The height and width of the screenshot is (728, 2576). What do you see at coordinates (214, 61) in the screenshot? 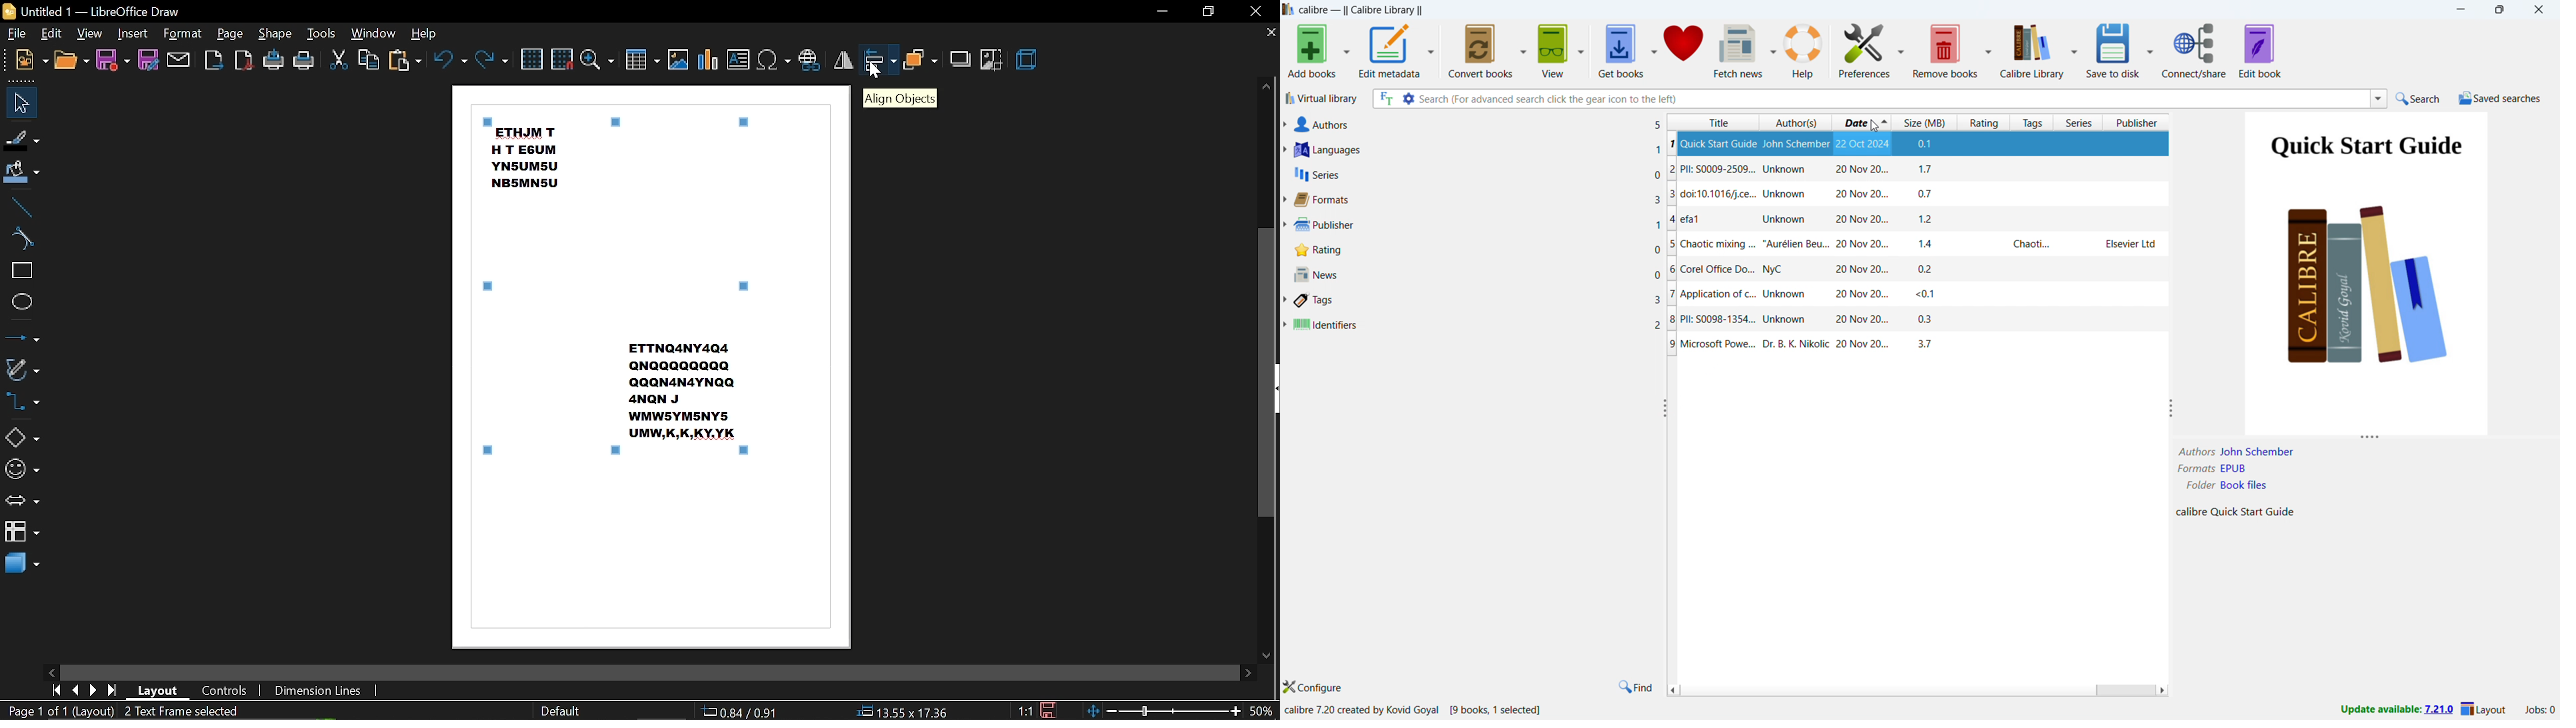
I see `Export` at bounding box center [214, 61].